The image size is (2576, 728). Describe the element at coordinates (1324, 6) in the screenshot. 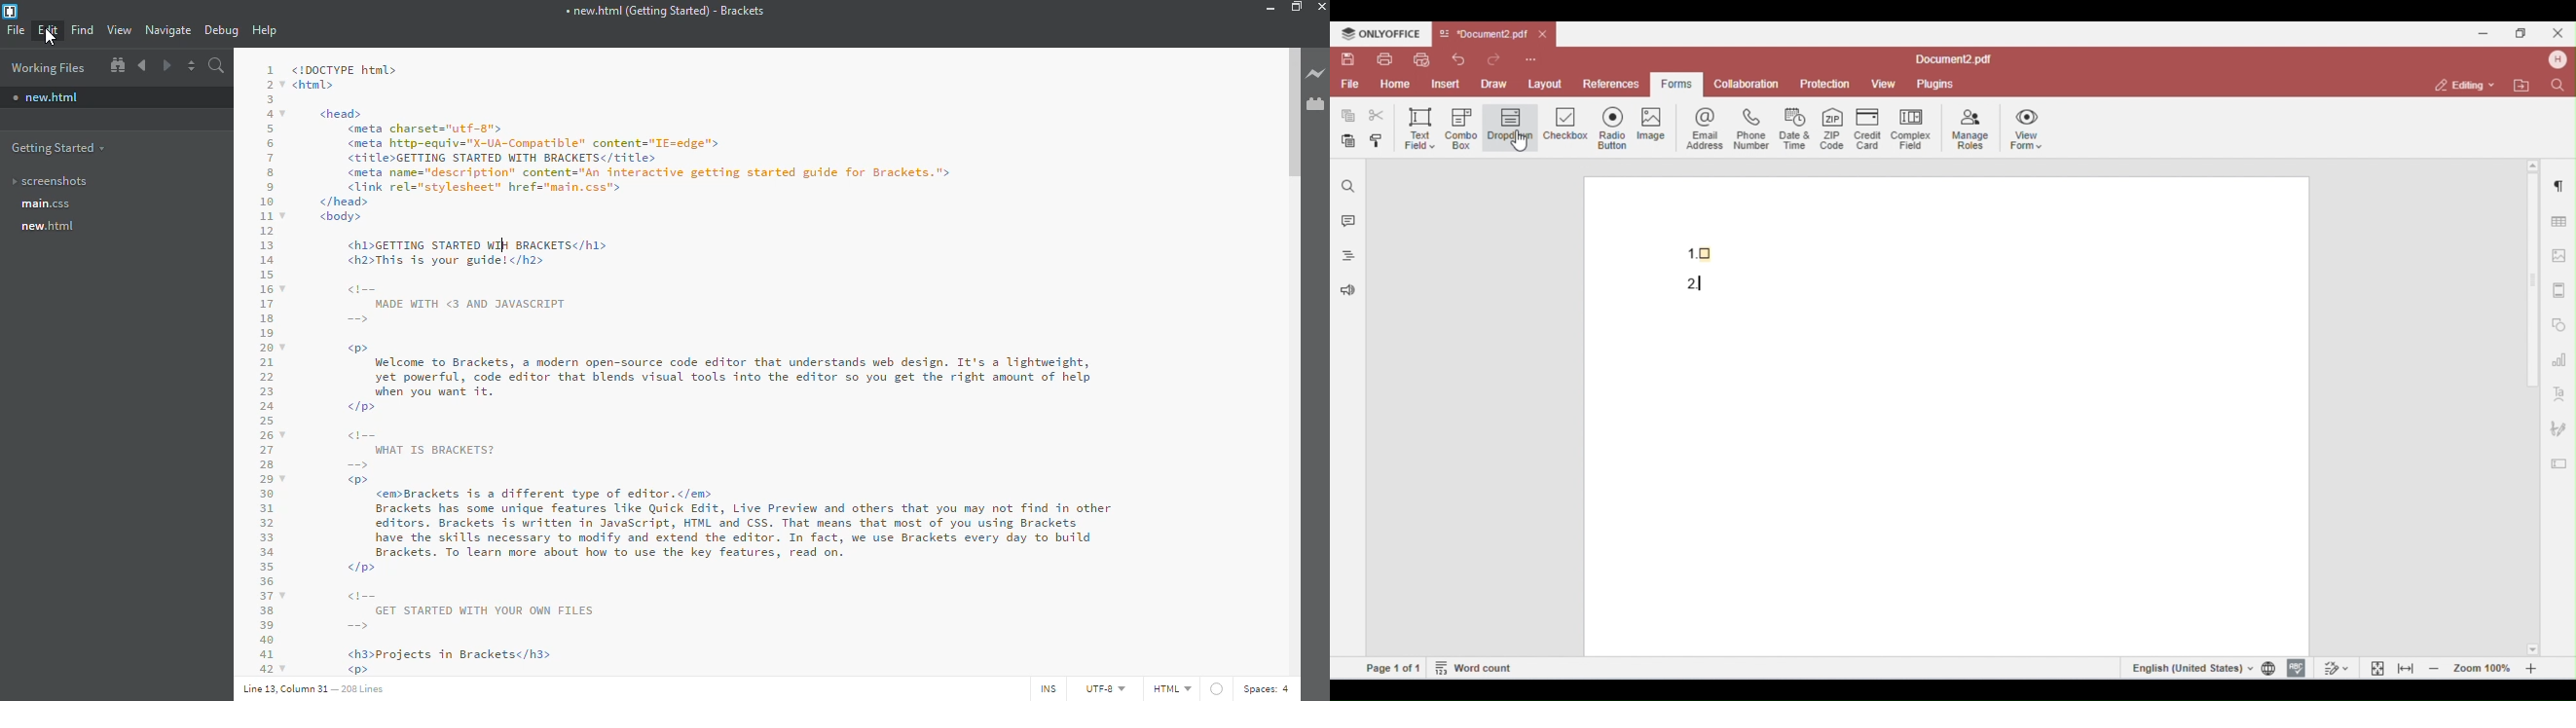

I see `close` at that location.